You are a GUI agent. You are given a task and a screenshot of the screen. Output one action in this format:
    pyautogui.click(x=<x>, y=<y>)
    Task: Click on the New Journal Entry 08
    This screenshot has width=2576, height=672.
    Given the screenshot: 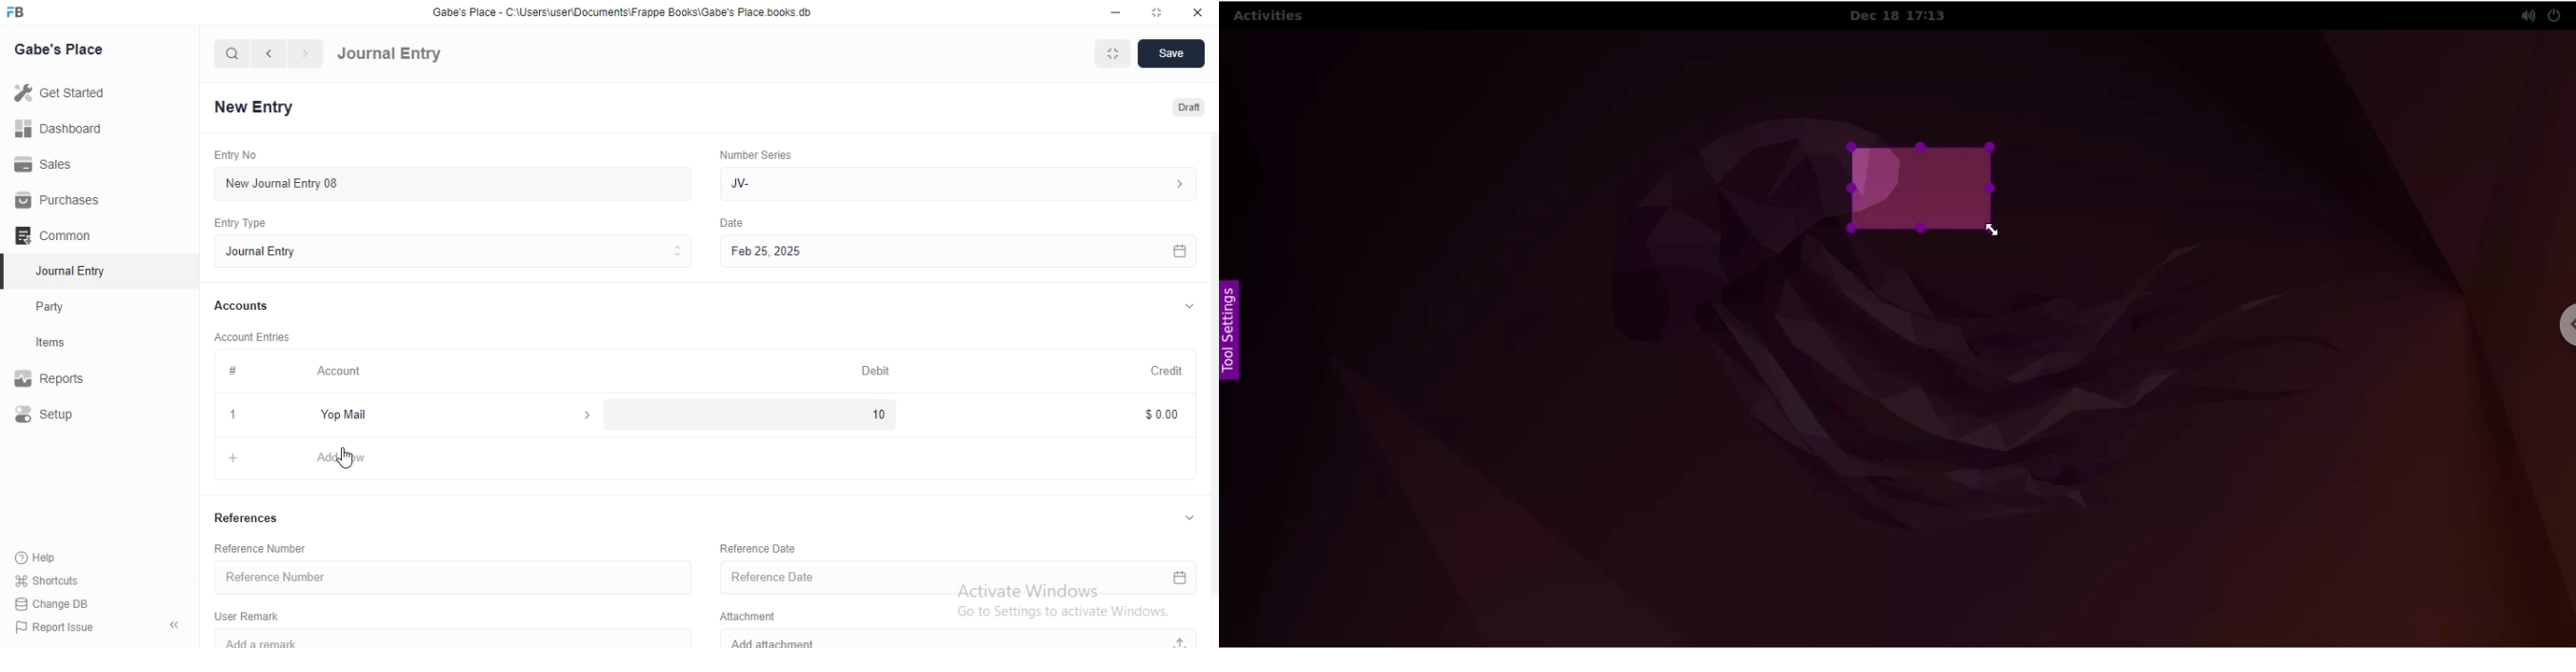 What is the action you would take?
    pyautogui.click(x=448, y=183)
    